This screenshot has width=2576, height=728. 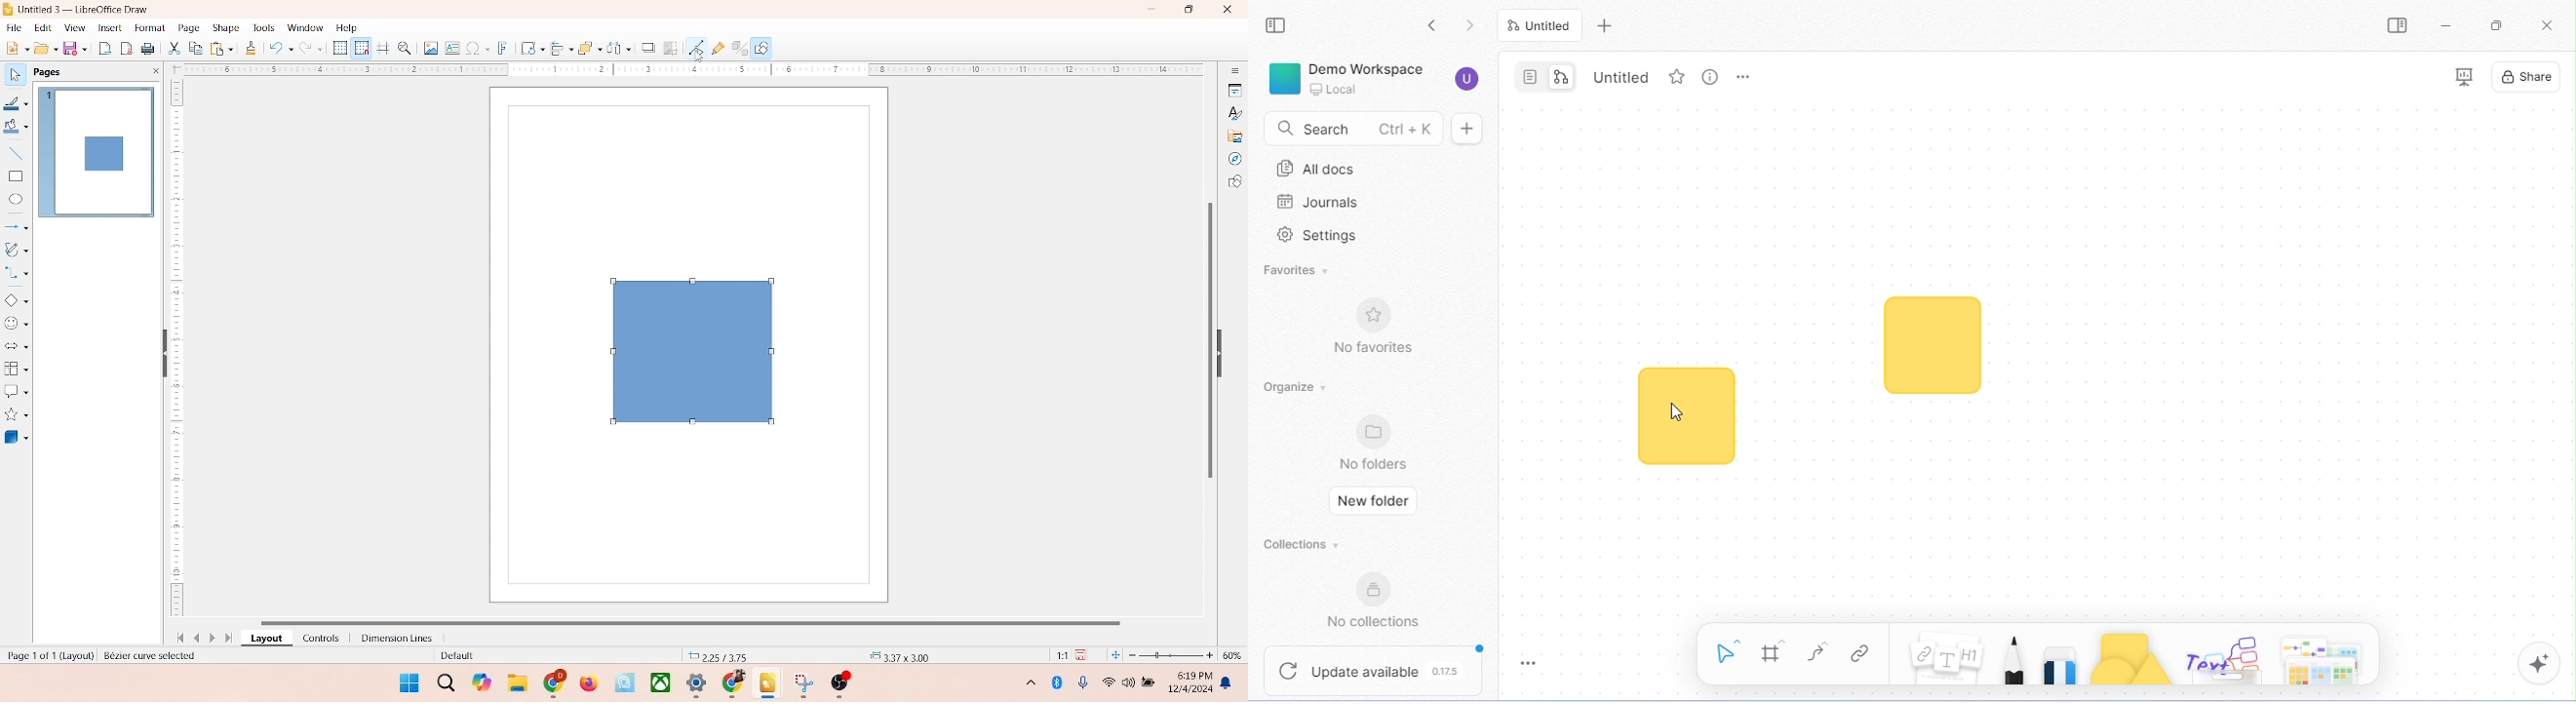 I want to click on insert, so click(x=108, y=27).